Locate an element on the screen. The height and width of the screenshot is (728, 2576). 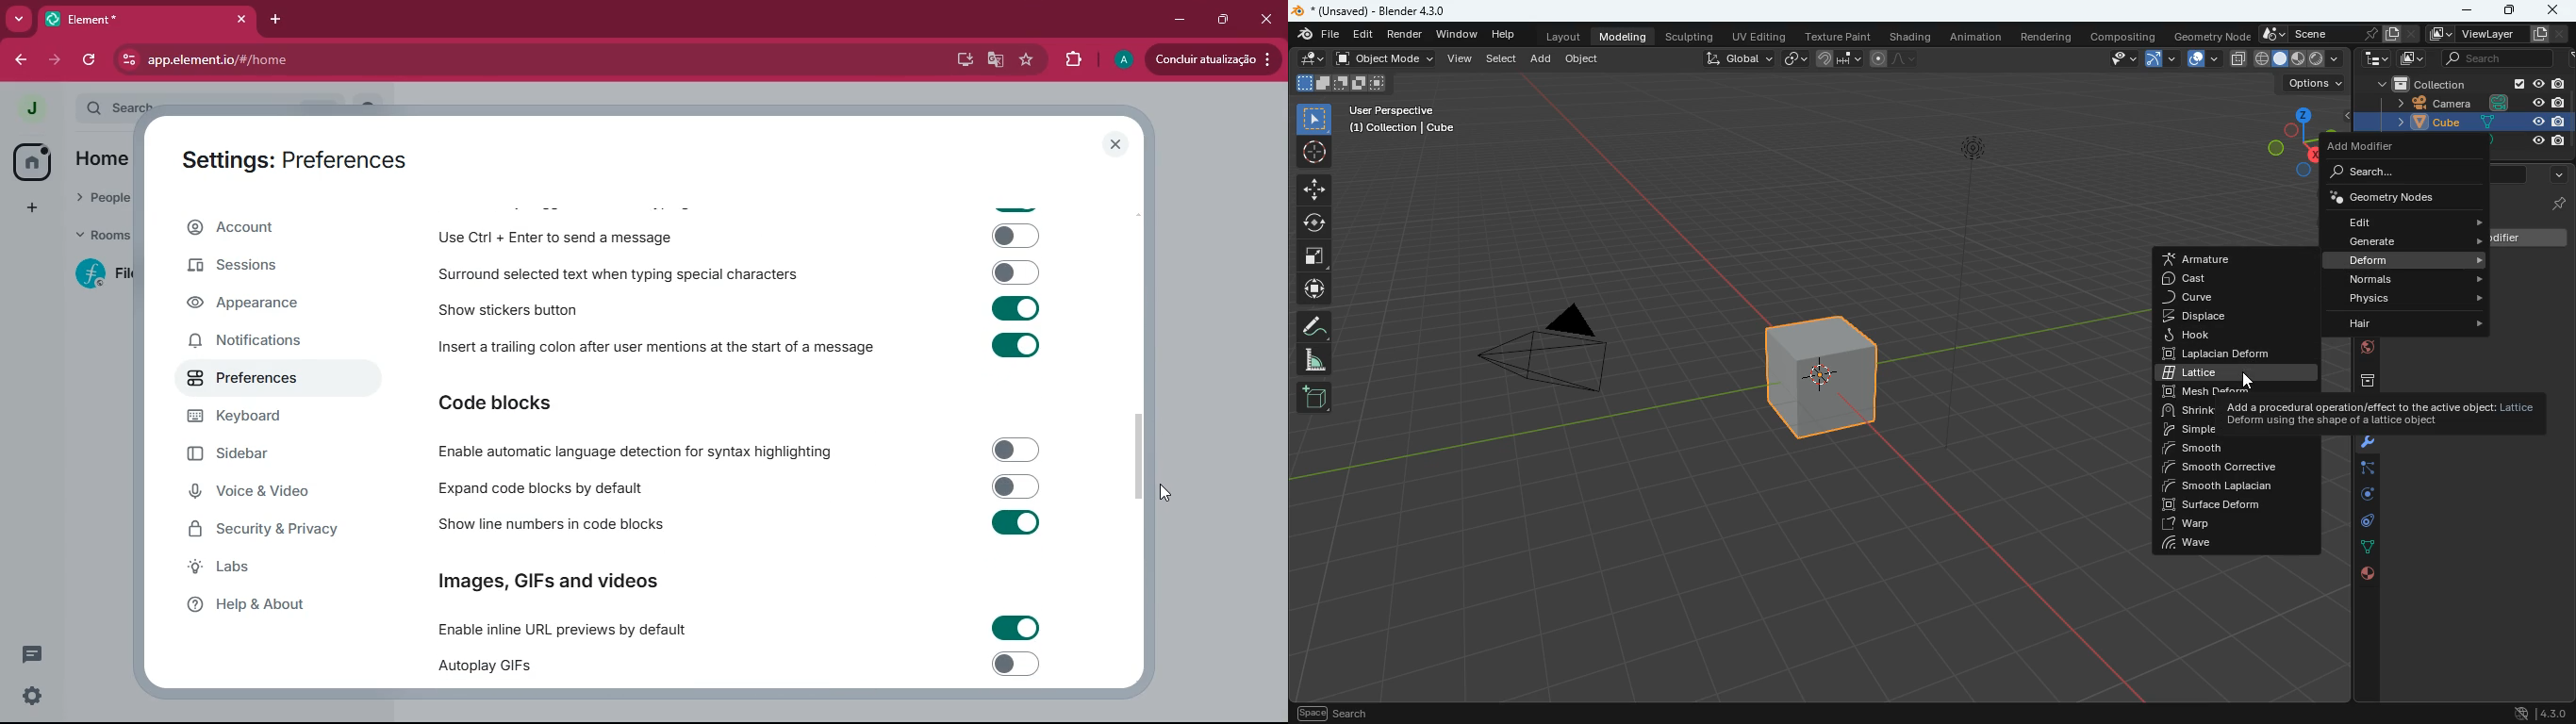
labs is located at coordinates (260, 568).